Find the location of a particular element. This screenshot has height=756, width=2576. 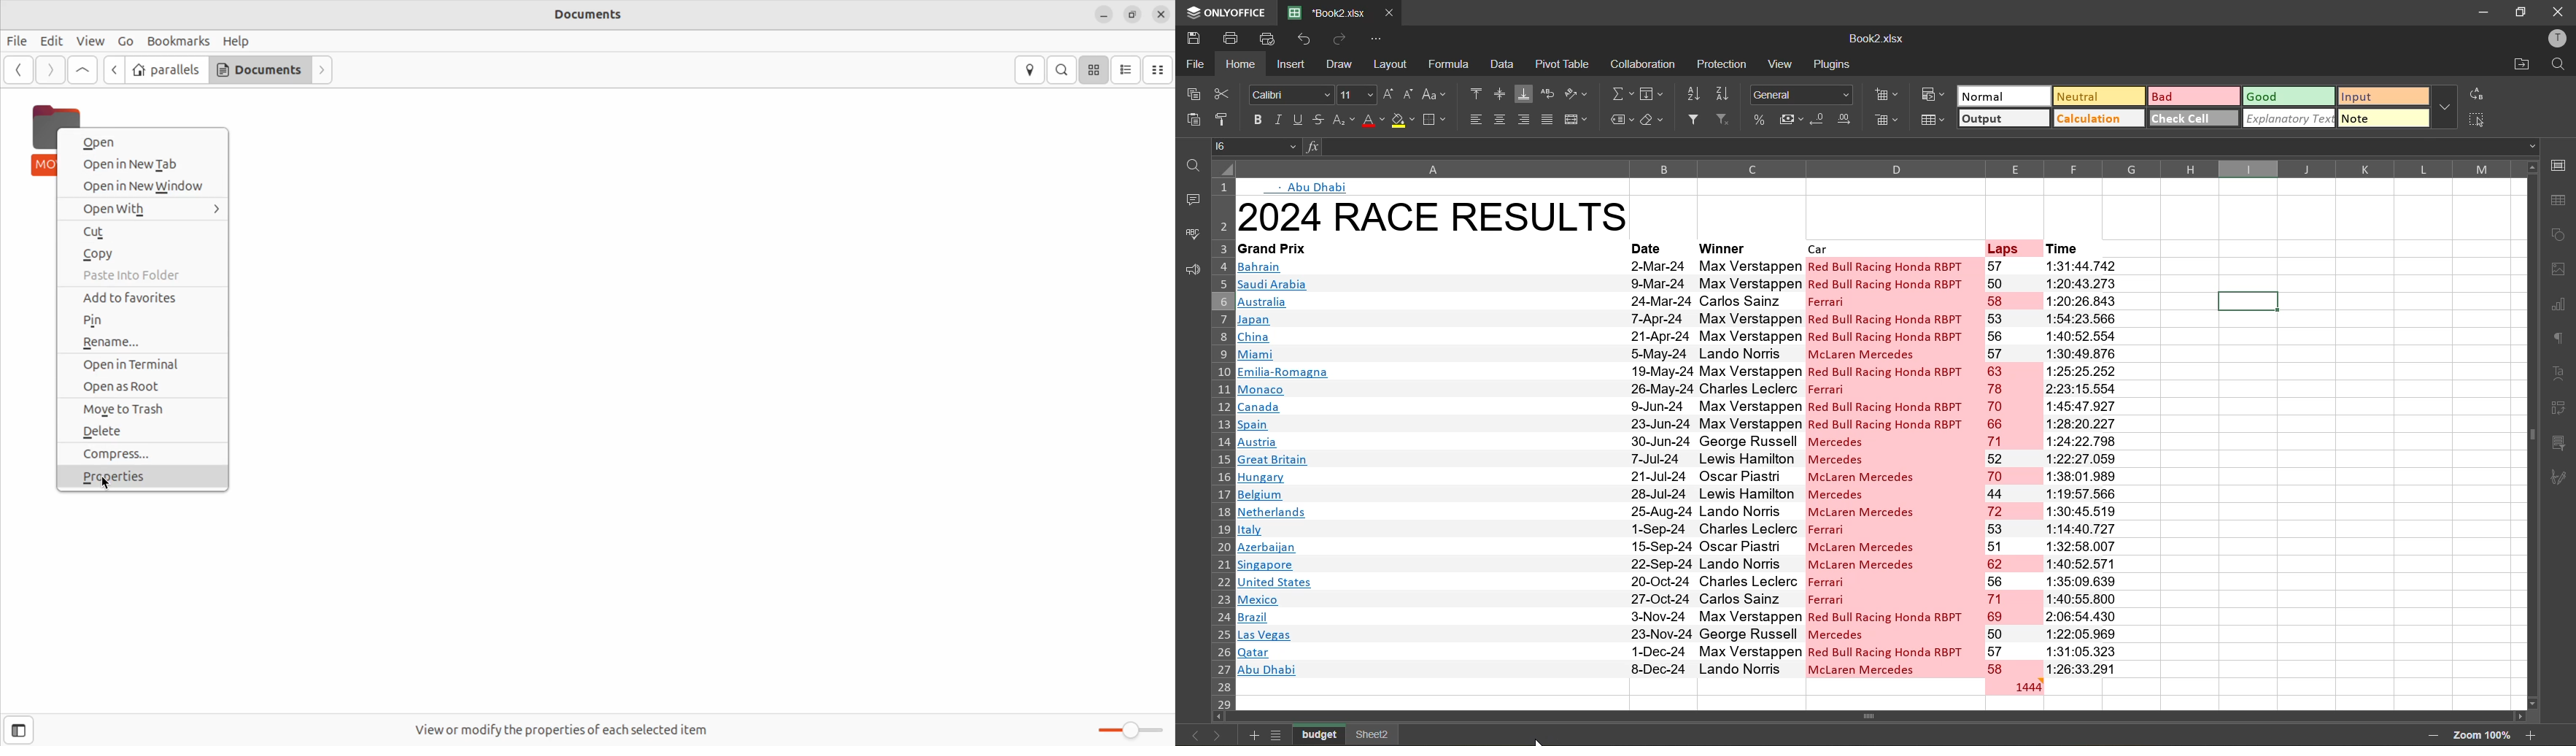

open as root is located at coordinates (143, 387).